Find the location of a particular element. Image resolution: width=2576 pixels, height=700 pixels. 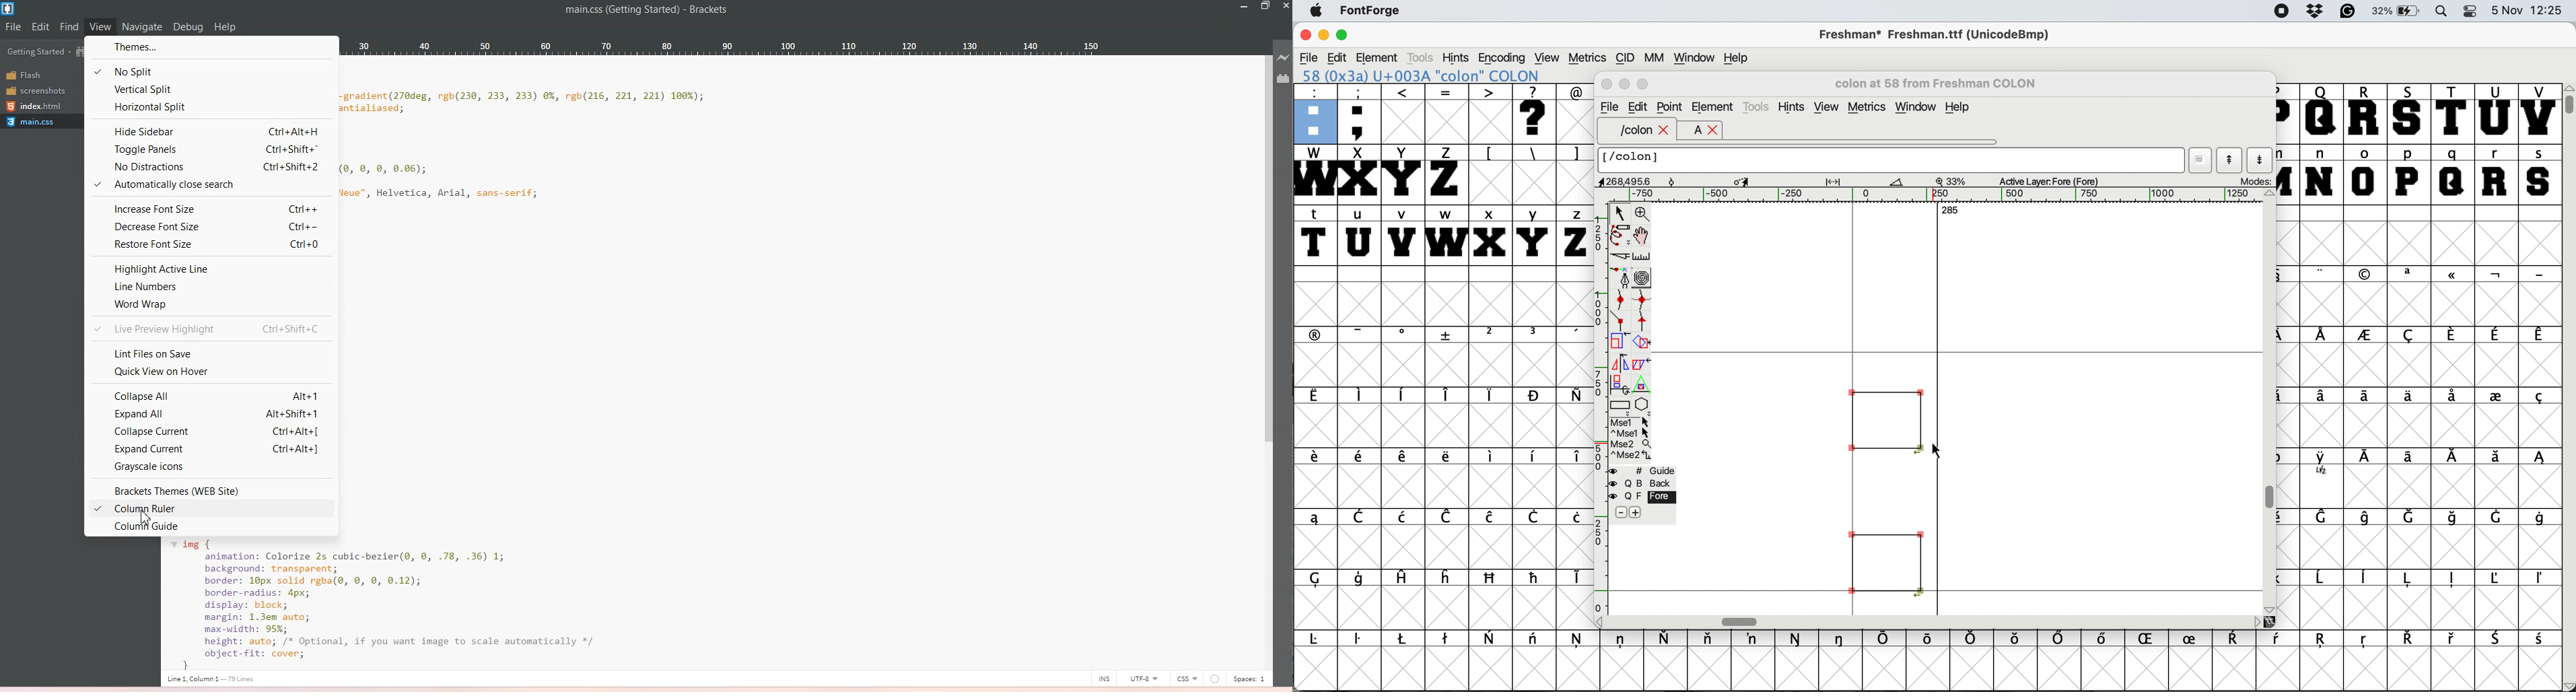

= is located at coordinates (1446, 114).